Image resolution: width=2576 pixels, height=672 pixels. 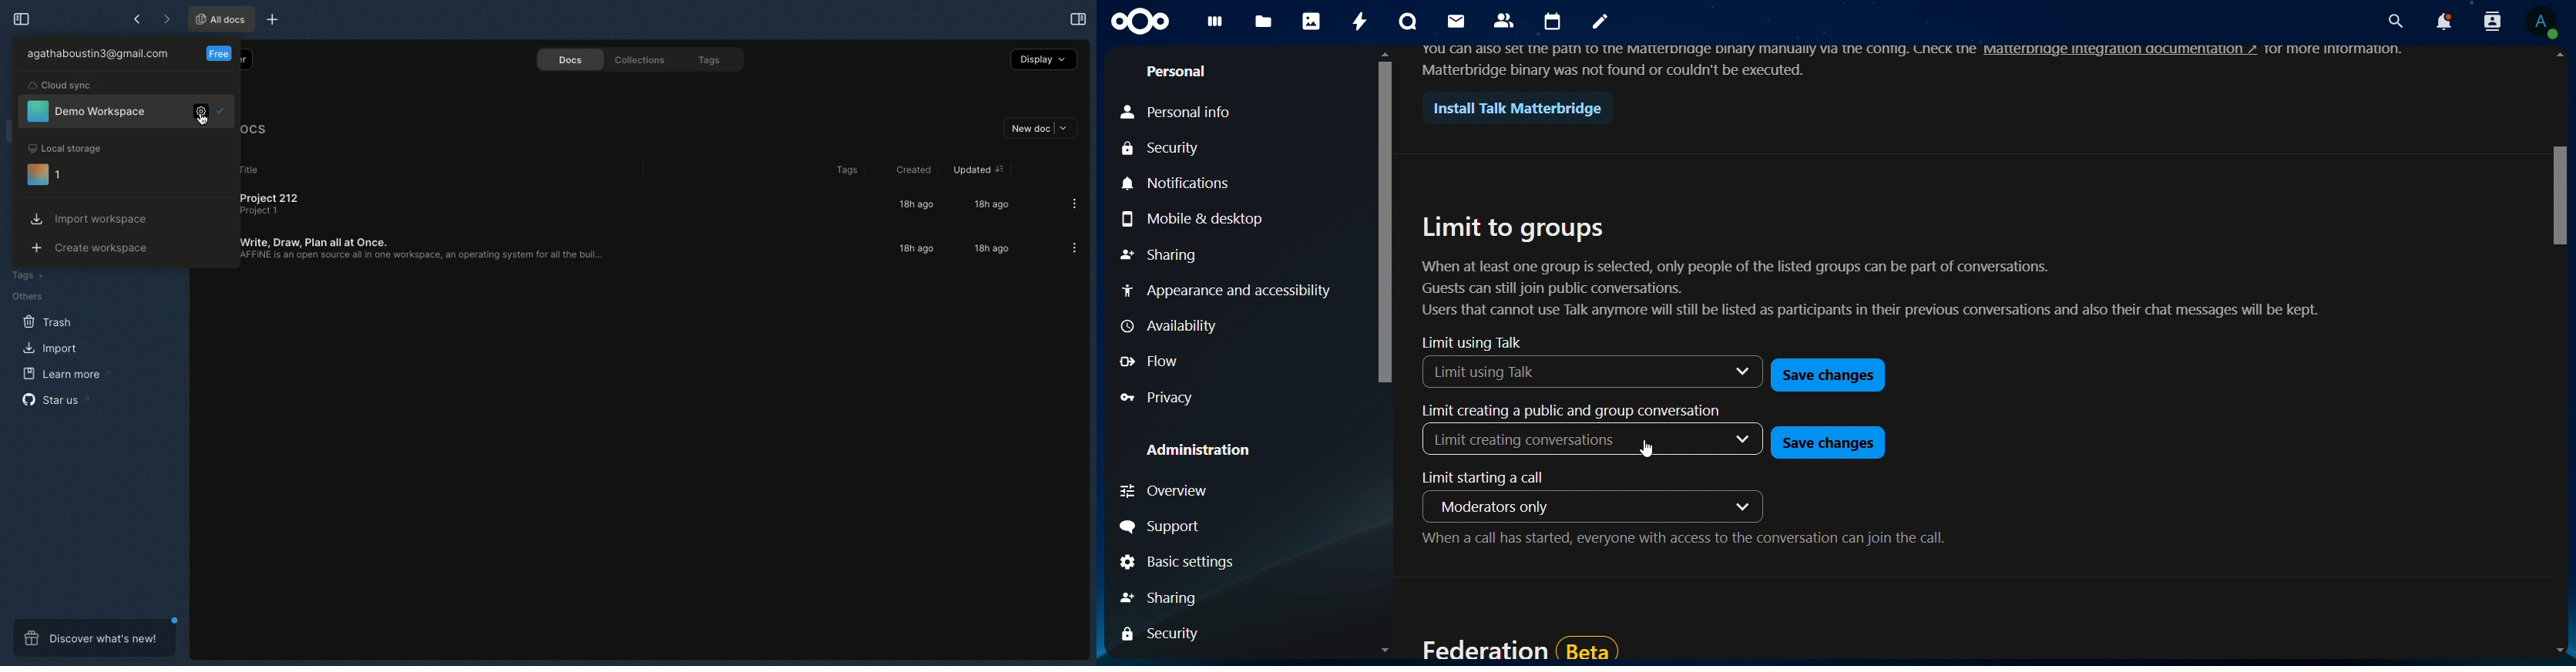 I want to click on Privacy, so click(x=1217, y=399).